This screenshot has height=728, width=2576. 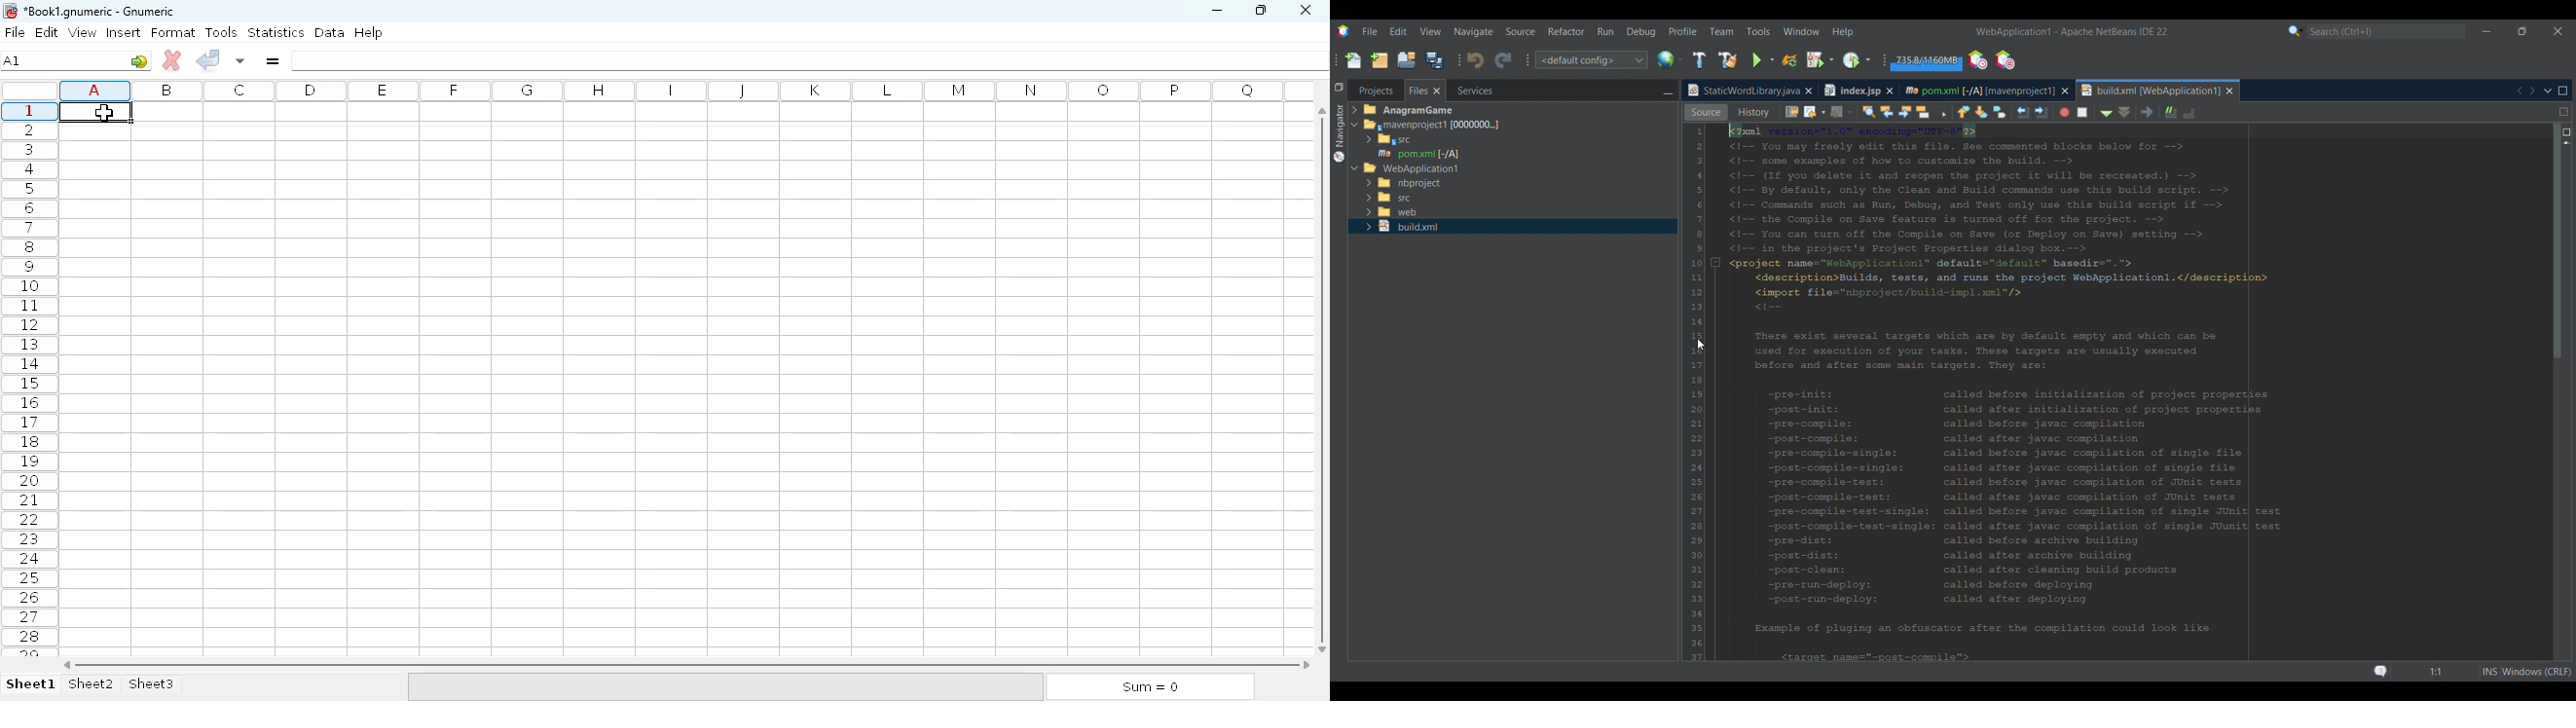 What do you see at coordinates (1148, 687) in the screenshot?
I see `sum = 0` at bounding box center [1148, 687].